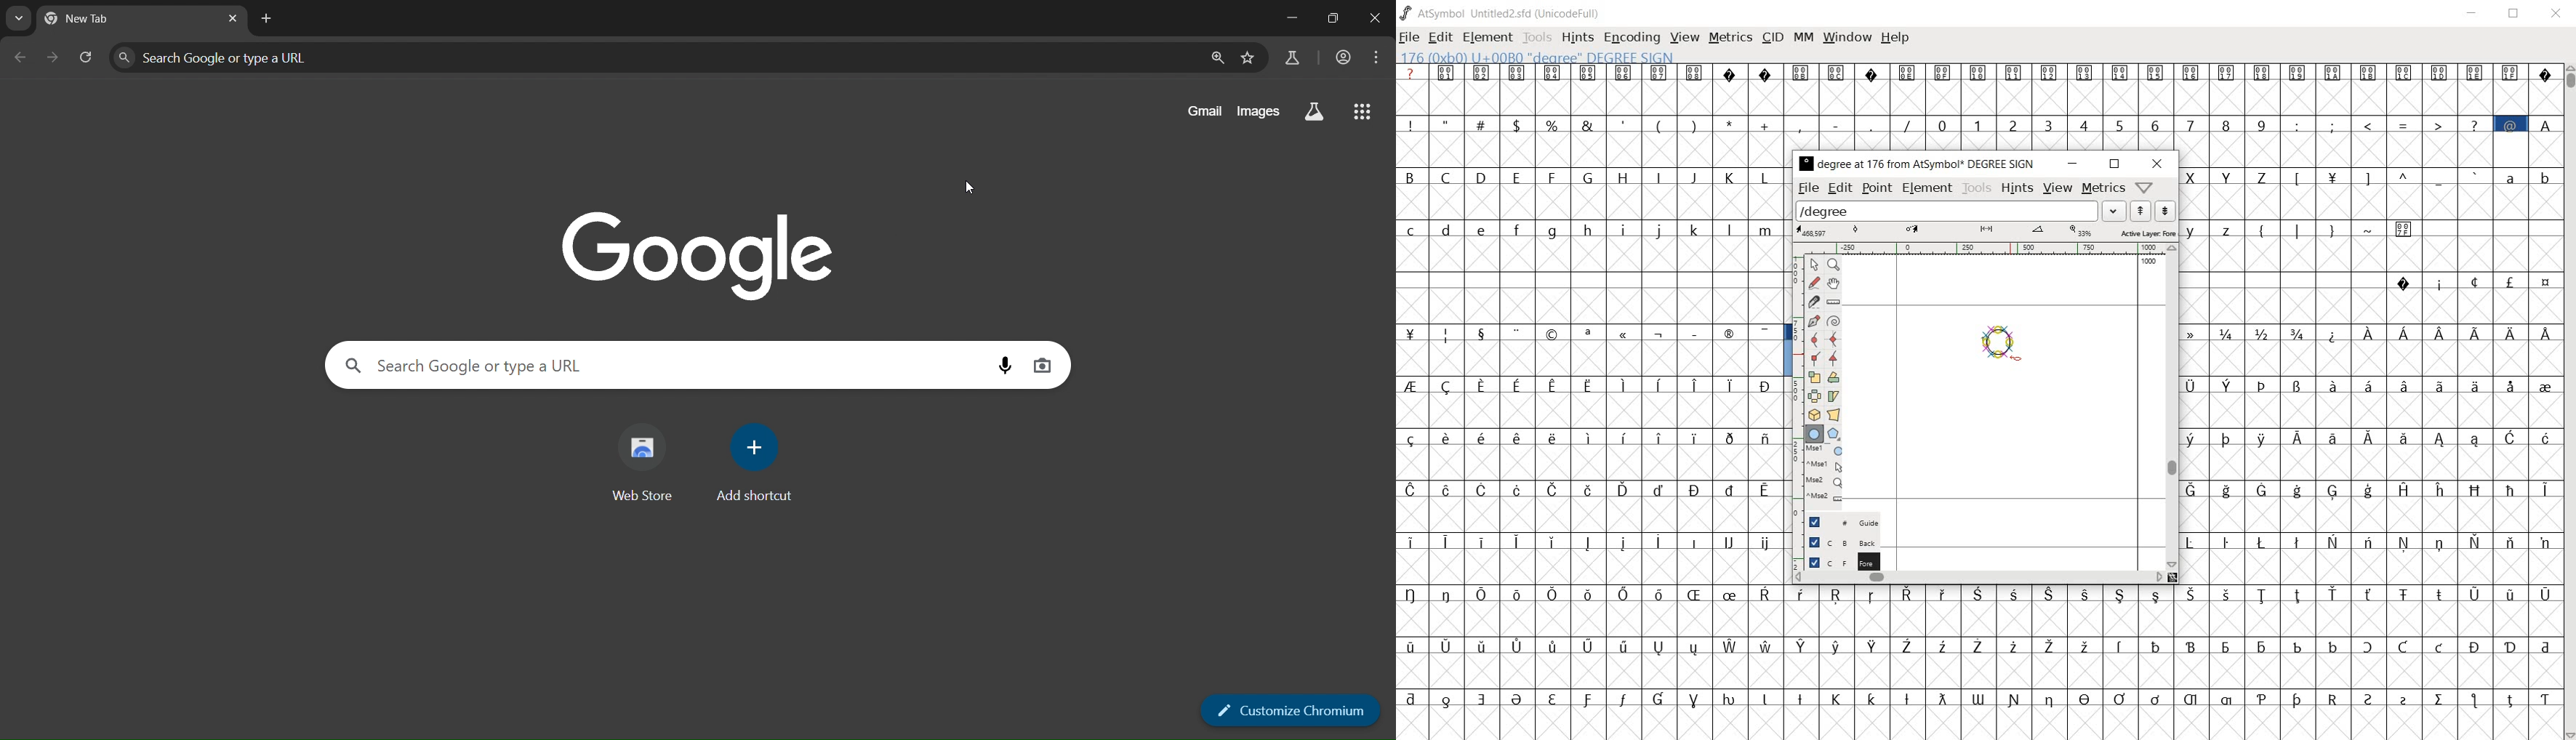 The width and height of the screenshot is (2576, 756). What do you see at coordinates (1821, 72) in the screenshot?
I see `unicode code points` at bounding box center [1821, 72].